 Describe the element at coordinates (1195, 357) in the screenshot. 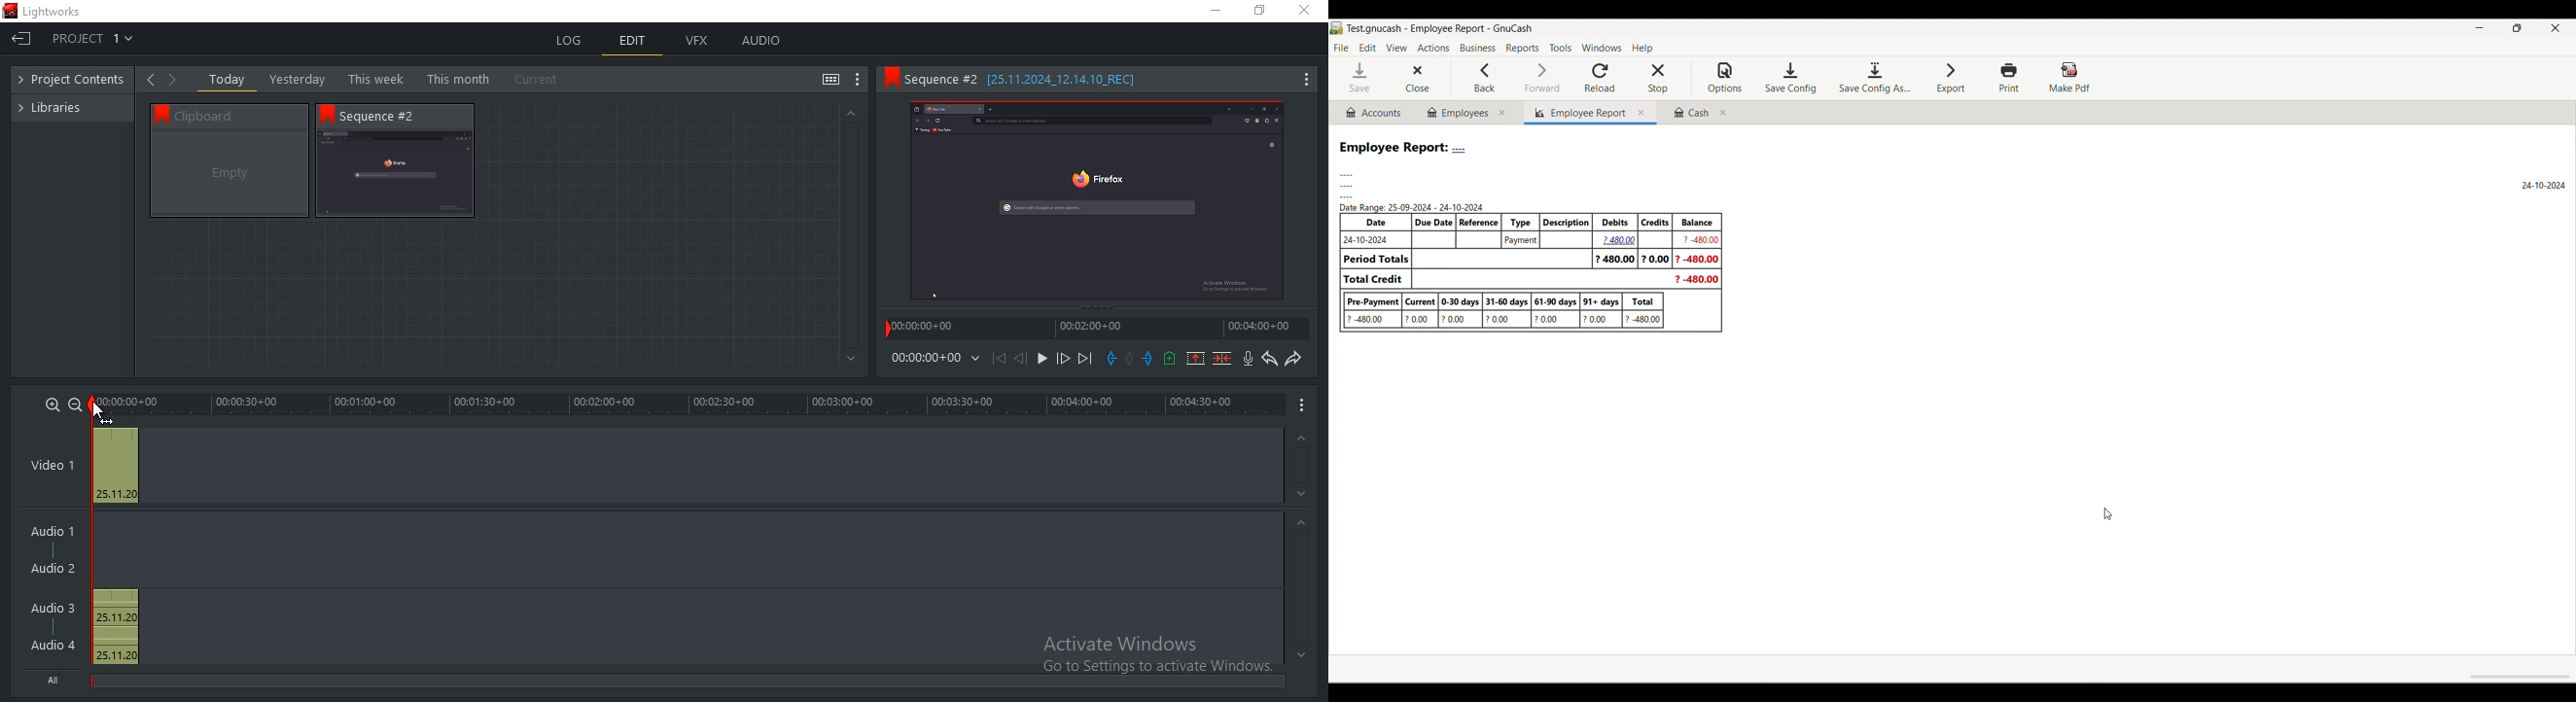

I see `remove marked section` at that location.